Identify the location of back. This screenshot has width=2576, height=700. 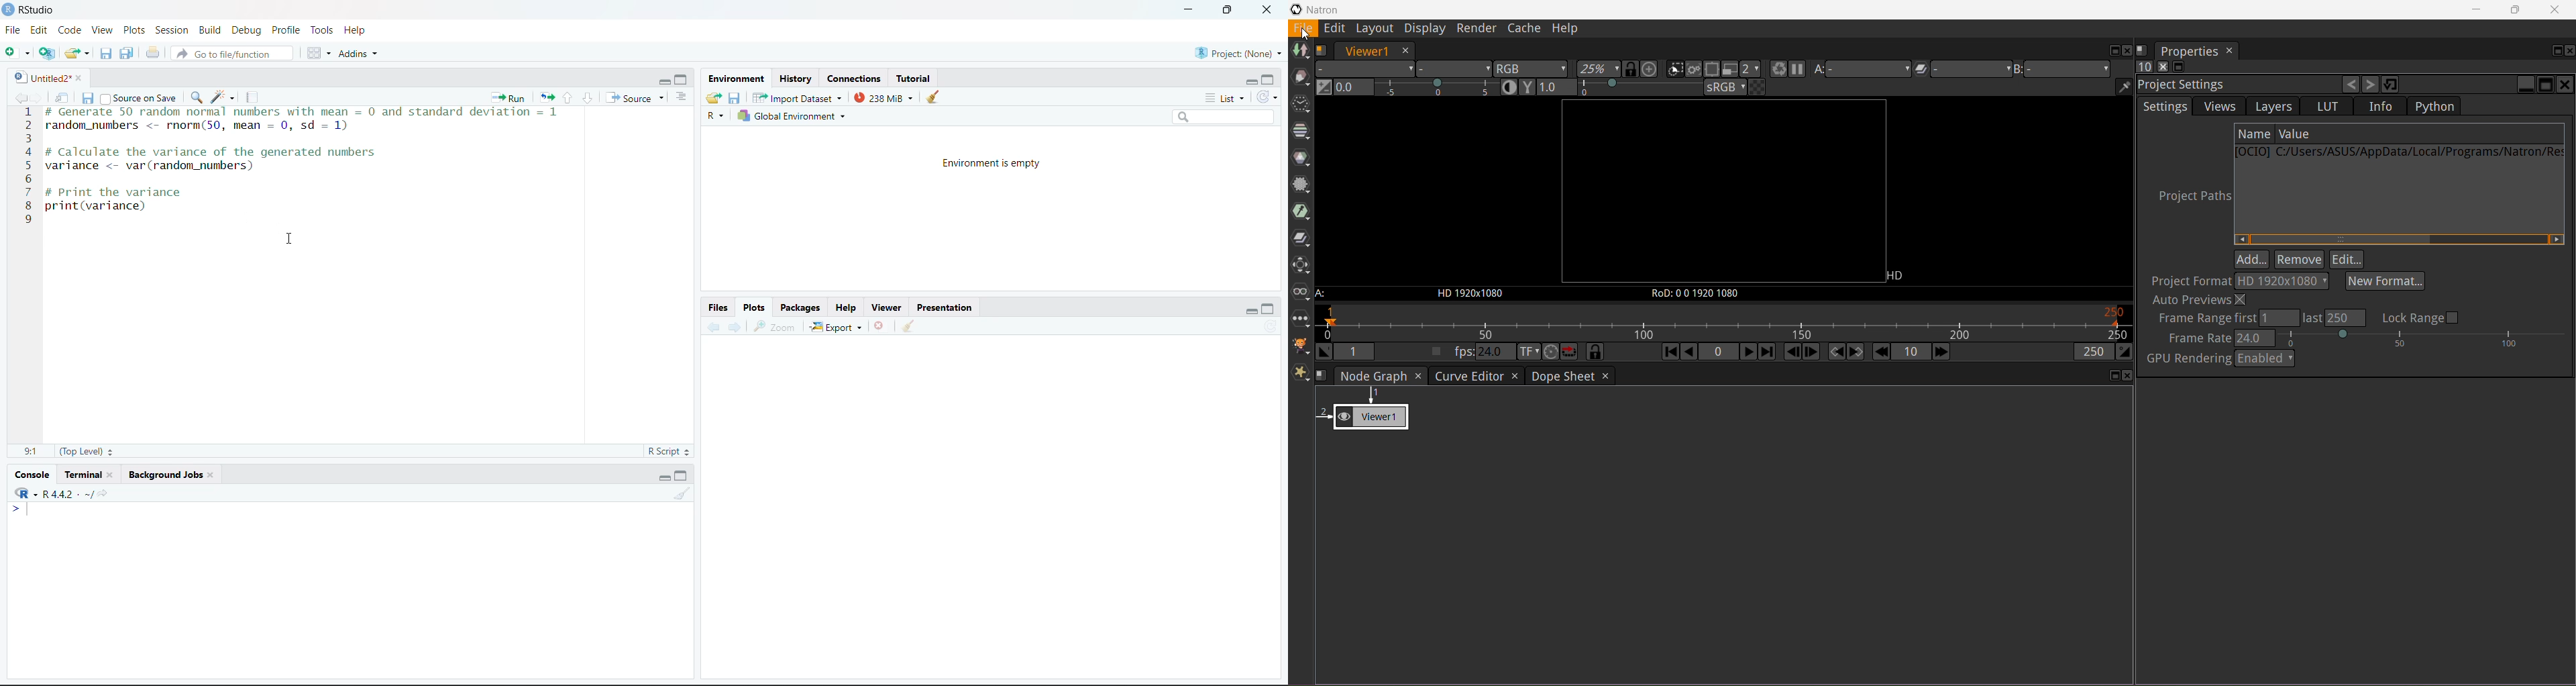
(19, 97).